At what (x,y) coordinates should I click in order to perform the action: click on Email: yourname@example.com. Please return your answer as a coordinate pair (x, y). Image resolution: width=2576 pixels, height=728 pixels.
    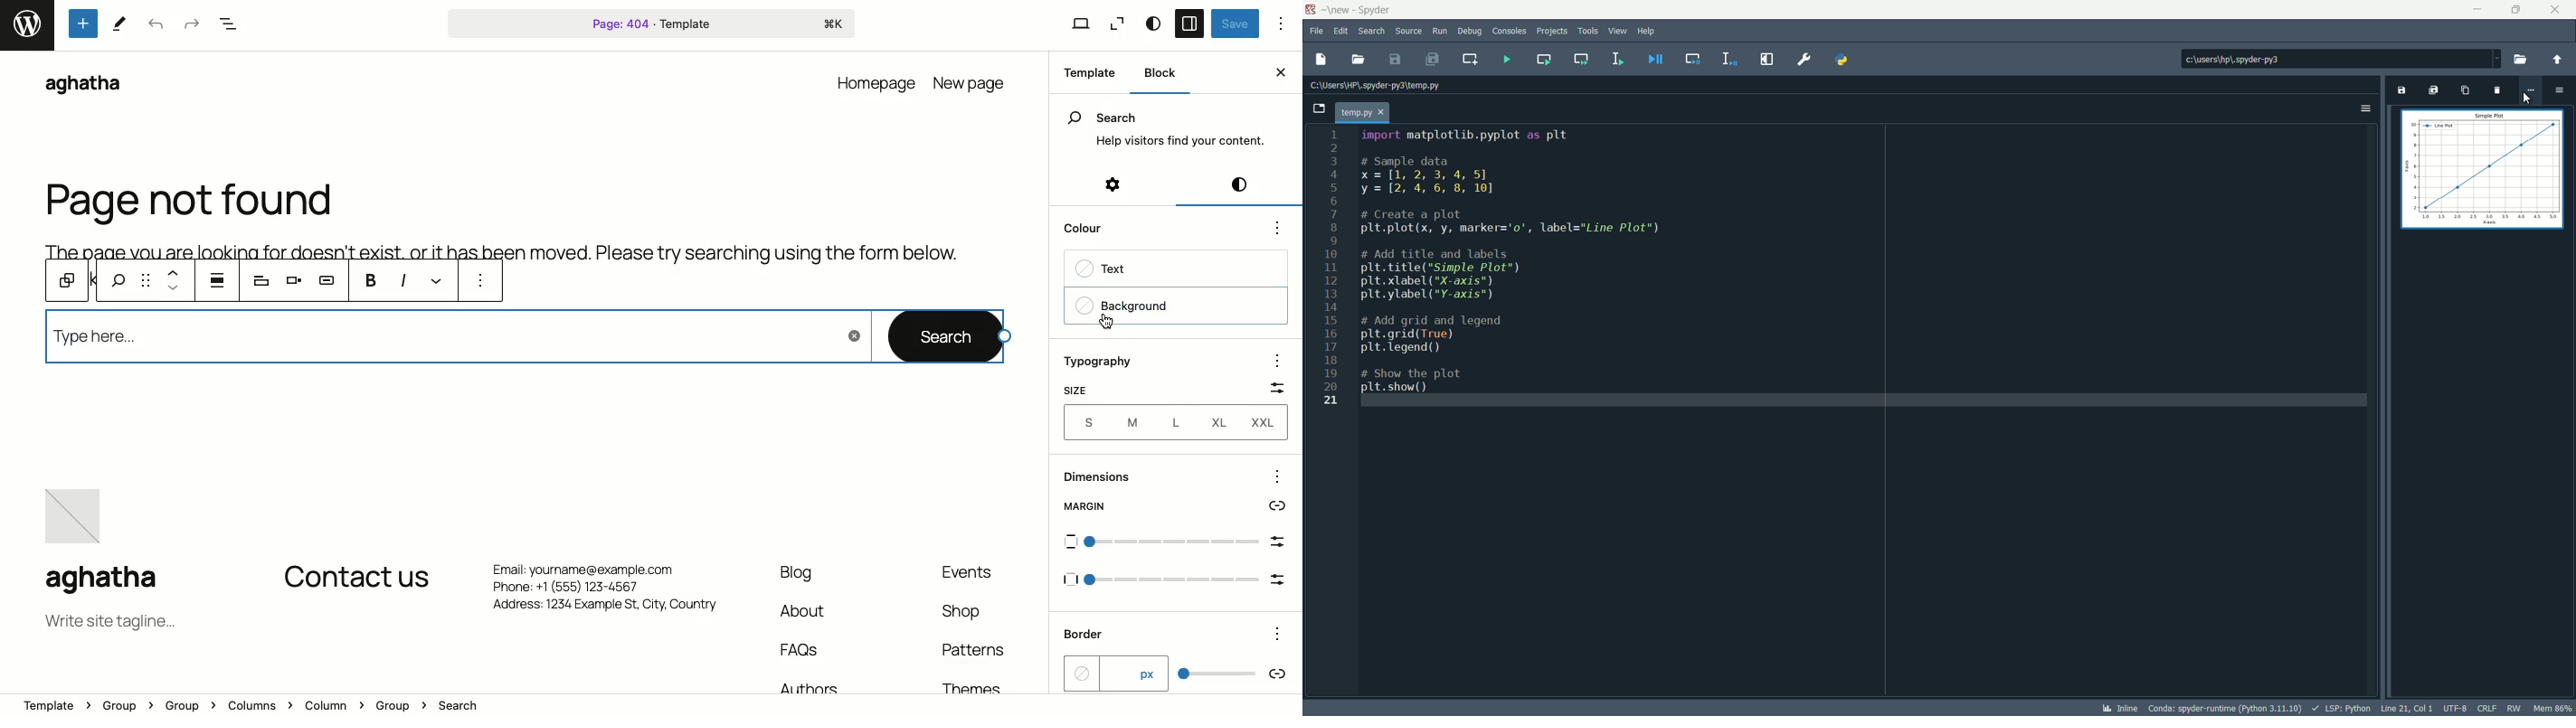
    Looking at the image, I should click on (595, 566).